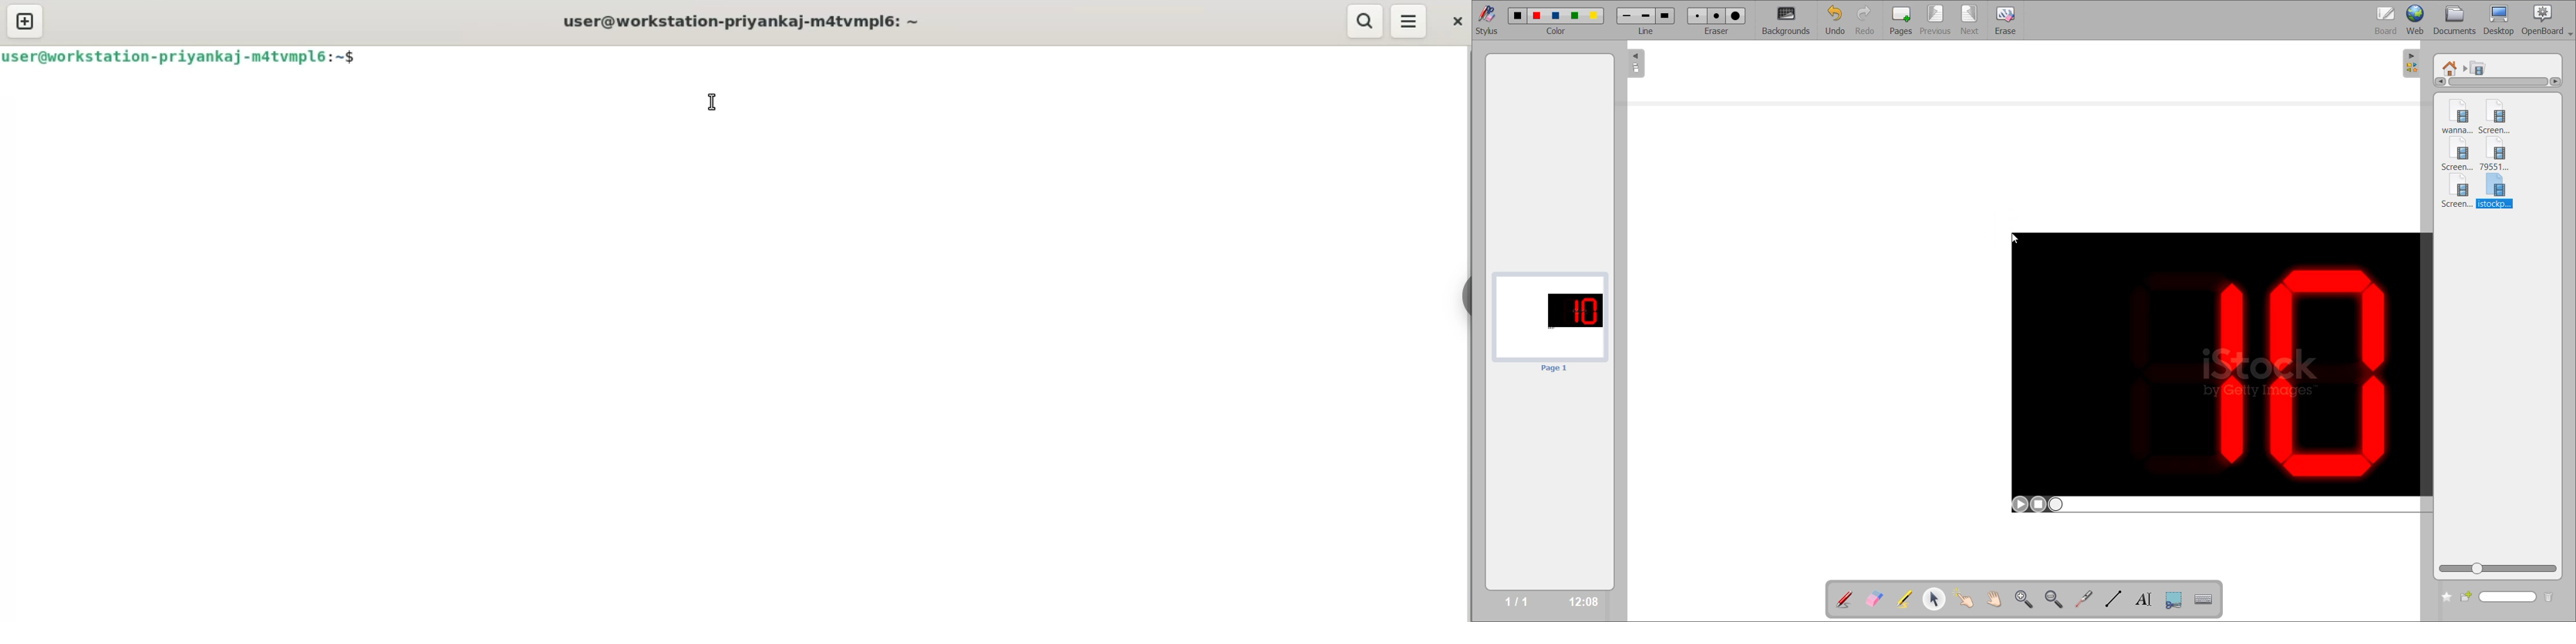 Image resolution: width=2576 pixels, height=644 pixels. What do you see at coordinates (1579, 600) in the screenshot?
I see `time stamp` at bounding box center [1579, 600].